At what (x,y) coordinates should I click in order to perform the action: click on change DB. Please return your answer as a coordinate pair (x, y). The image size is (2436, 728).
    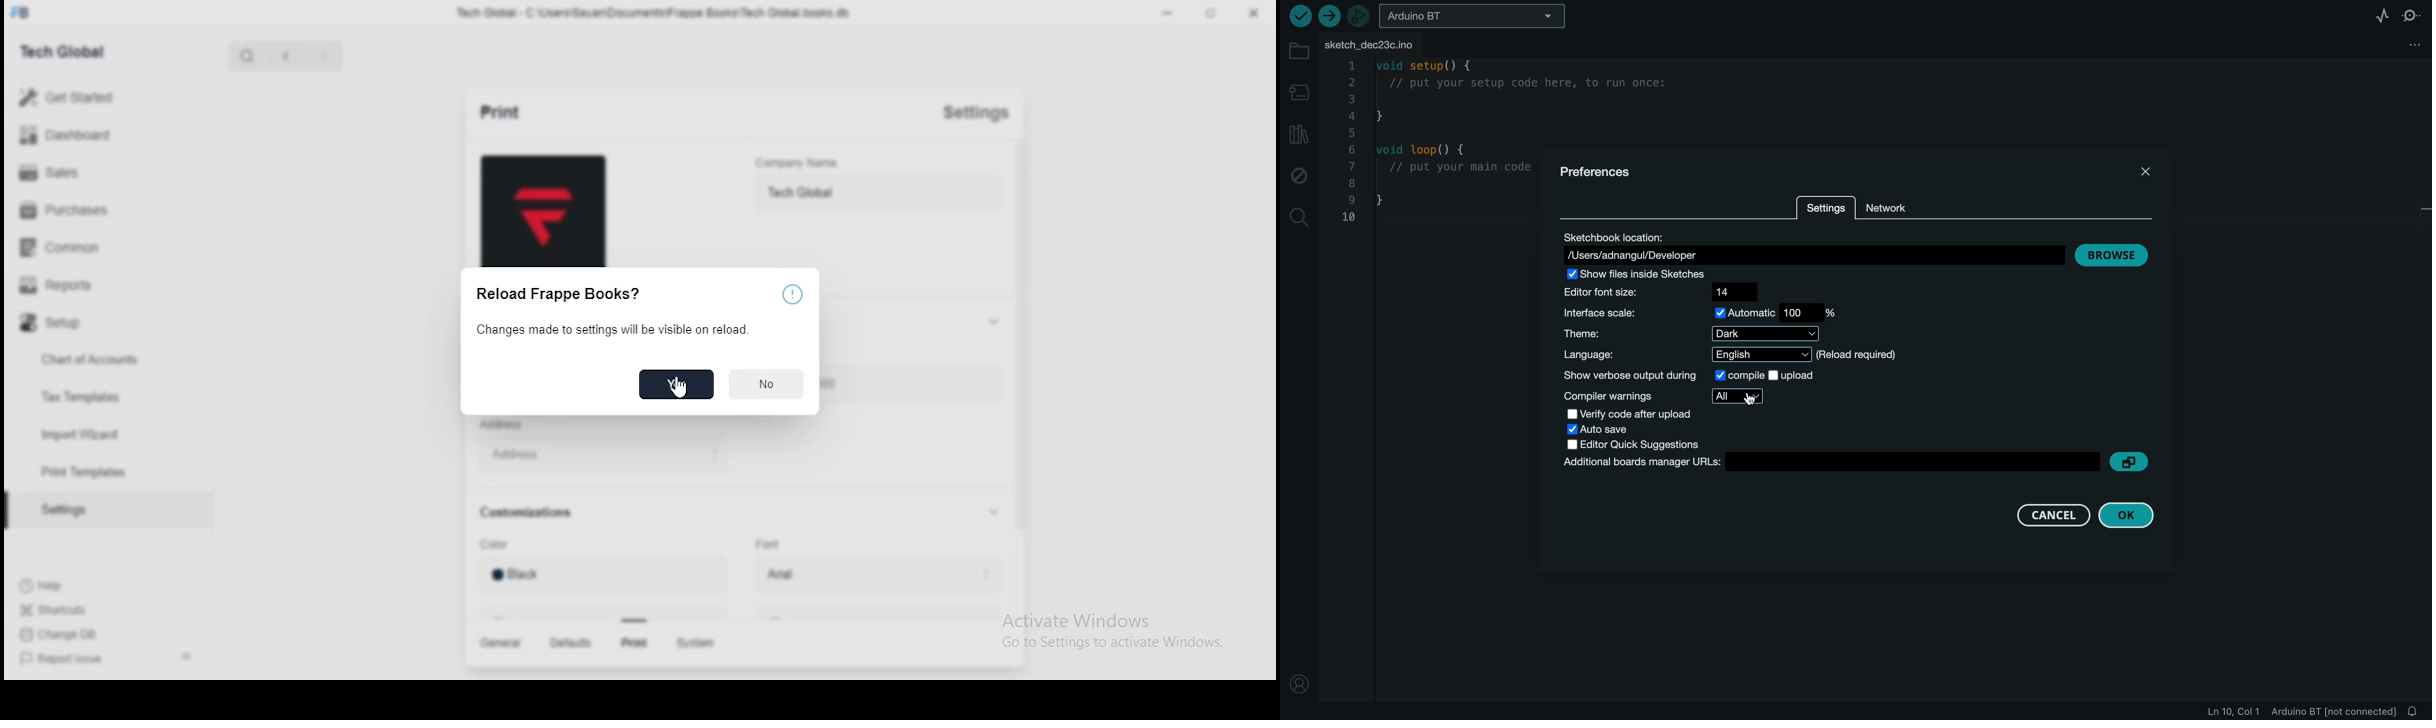
    Looking at the image, I should click on (54, 637).